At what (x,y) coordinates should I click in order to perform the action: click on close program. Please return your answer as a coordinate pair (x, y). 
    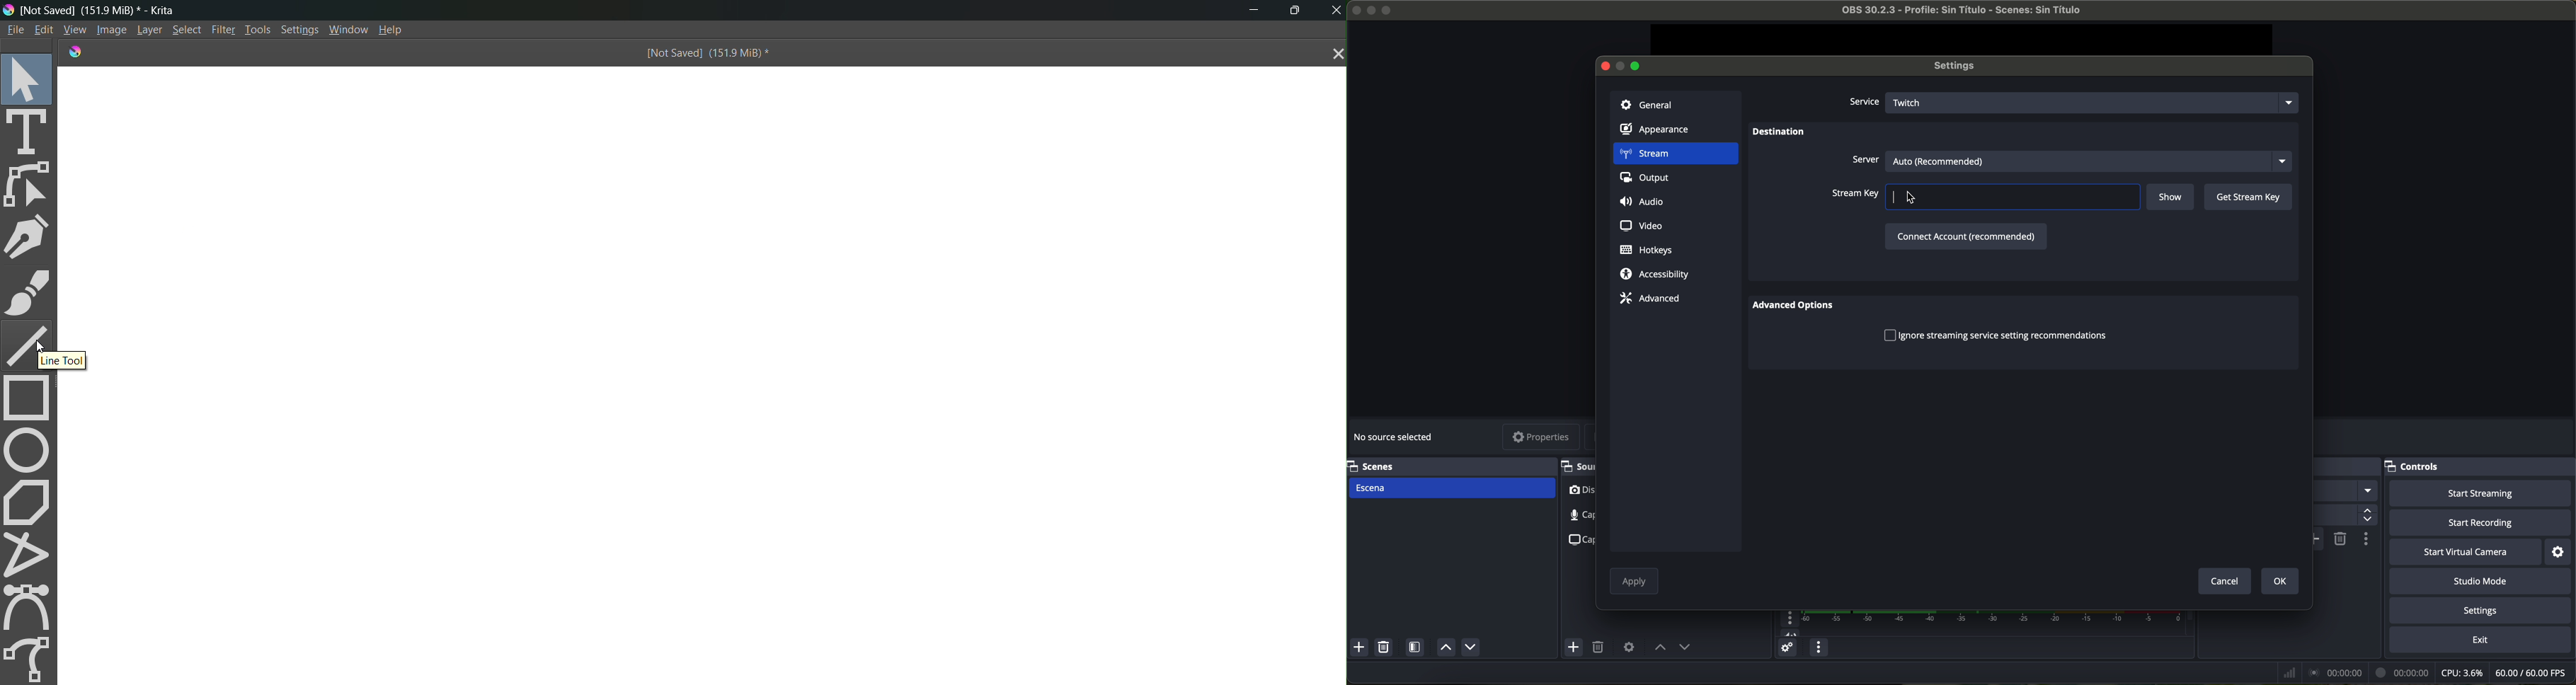
    Looking at the image, I should click on (1354, 9).